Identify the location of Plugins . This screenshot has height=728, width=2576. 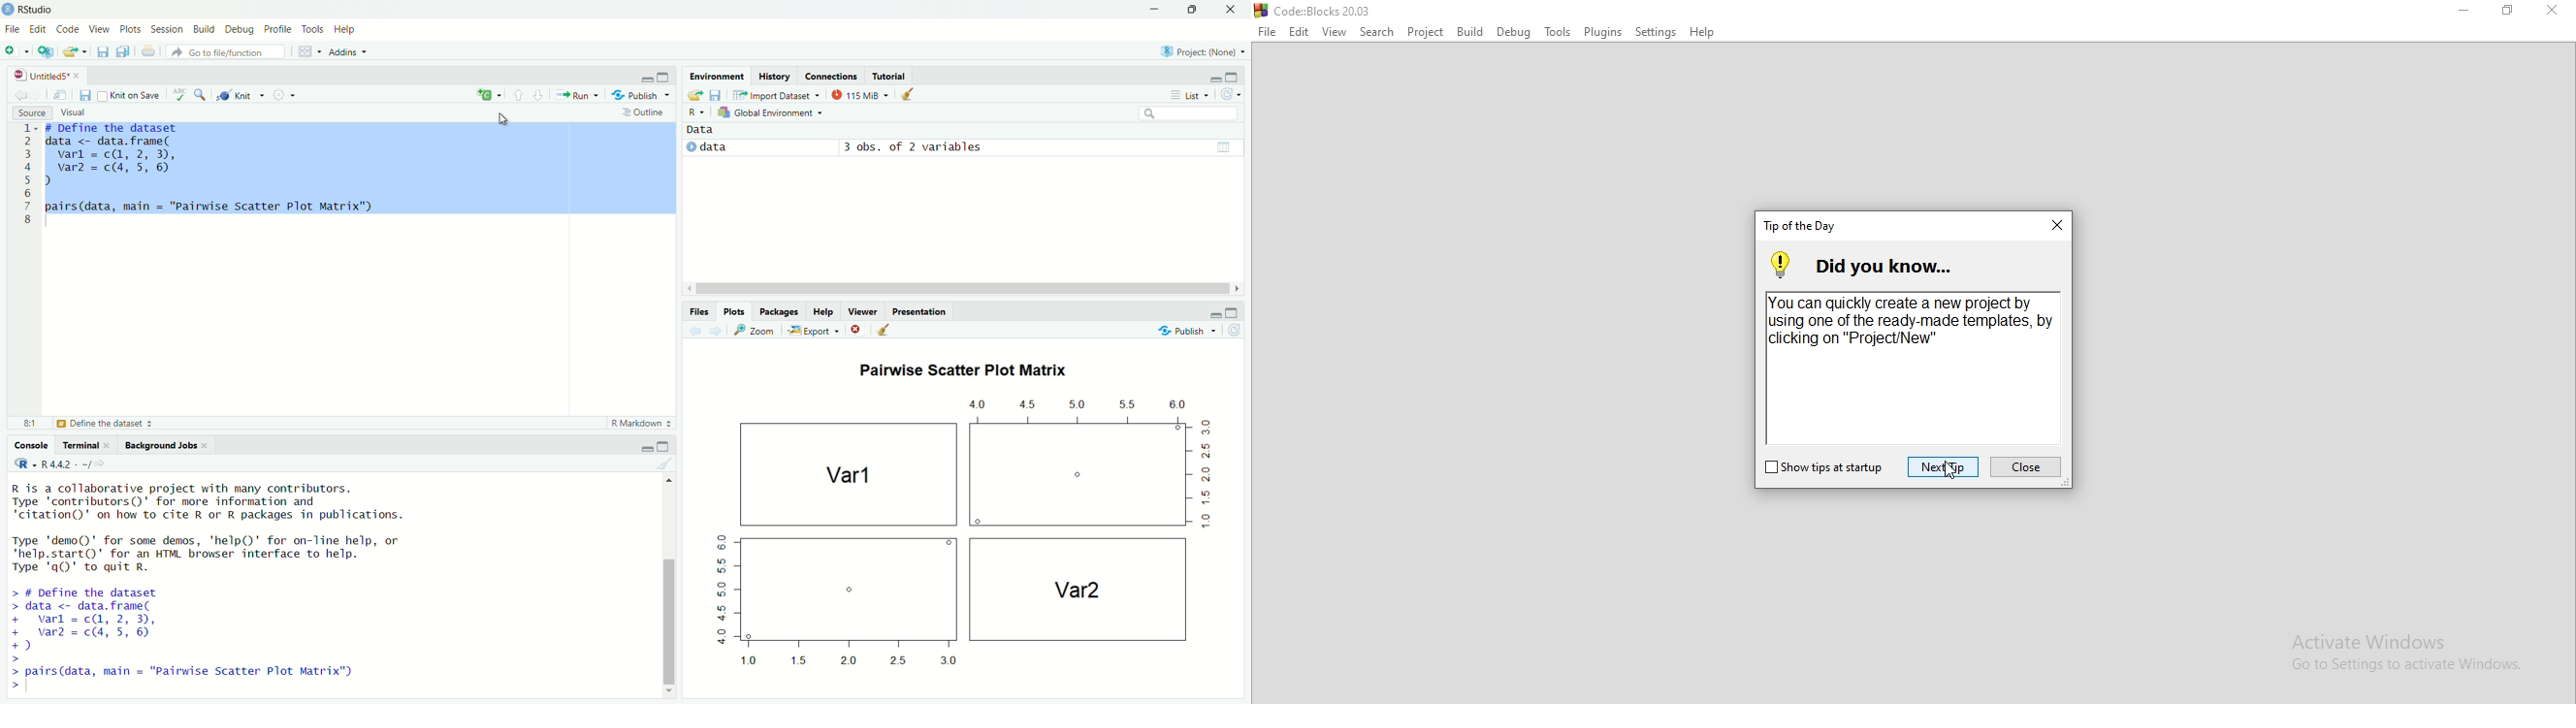
(1602, 34).